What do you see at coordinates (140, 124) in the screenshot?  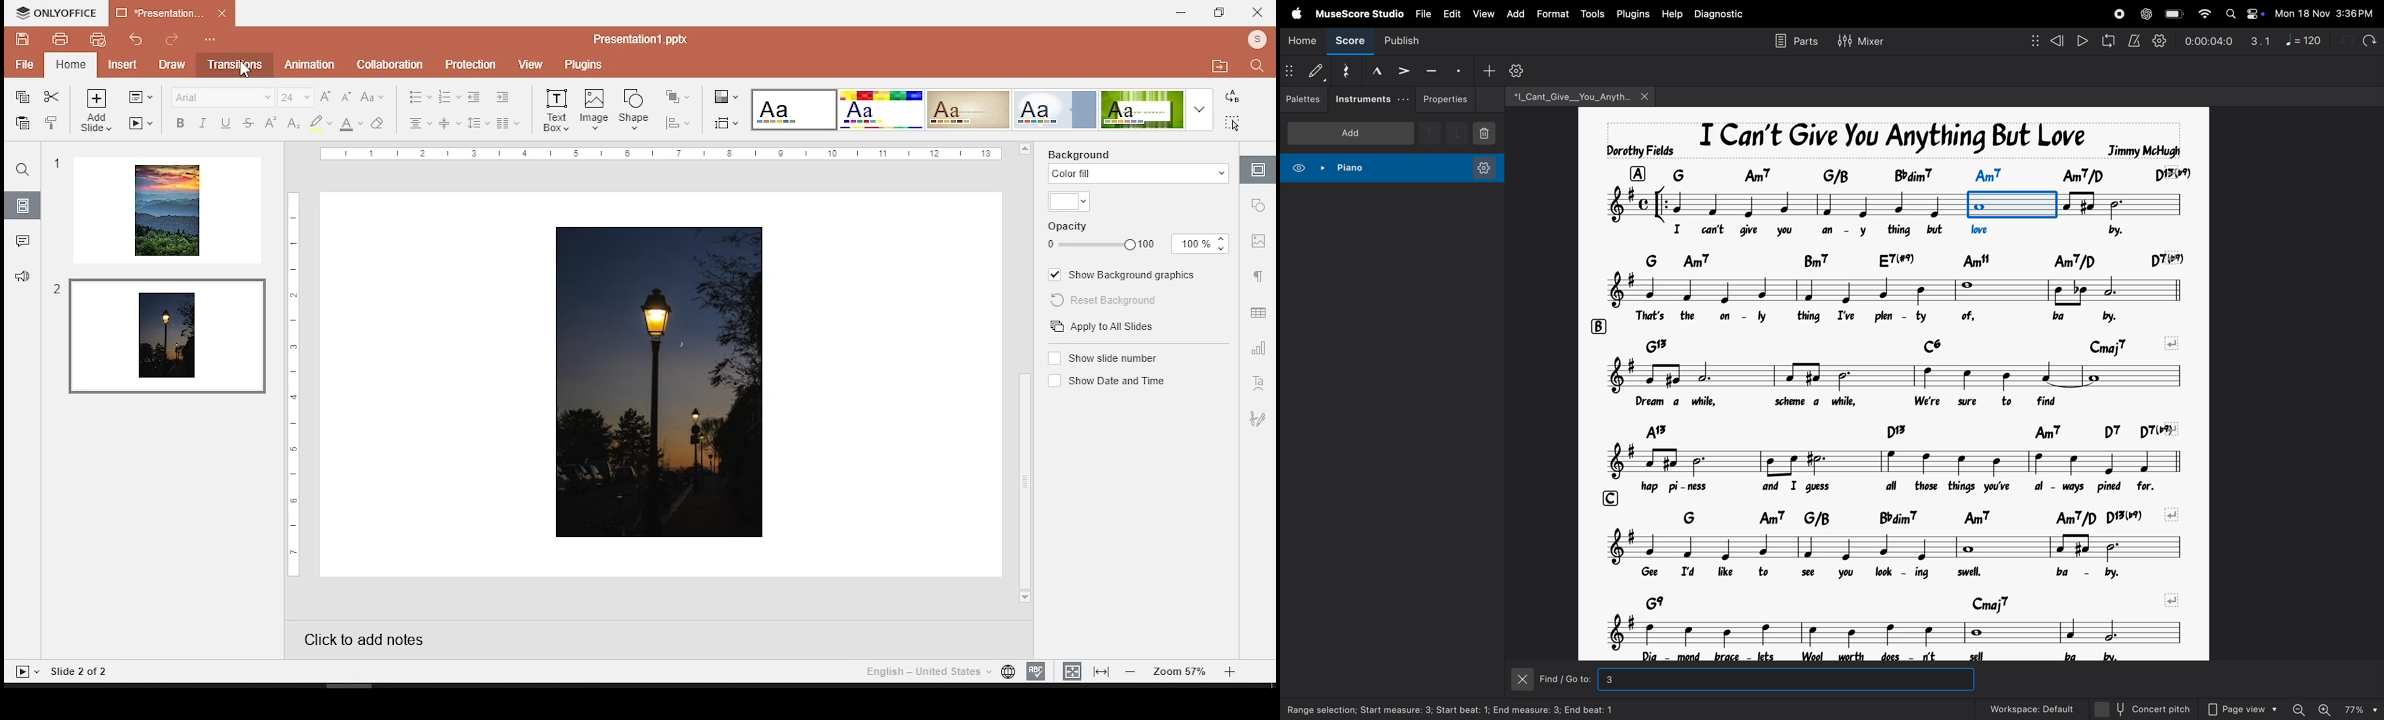 I see `start slide show` at bounding box center [140, 124].